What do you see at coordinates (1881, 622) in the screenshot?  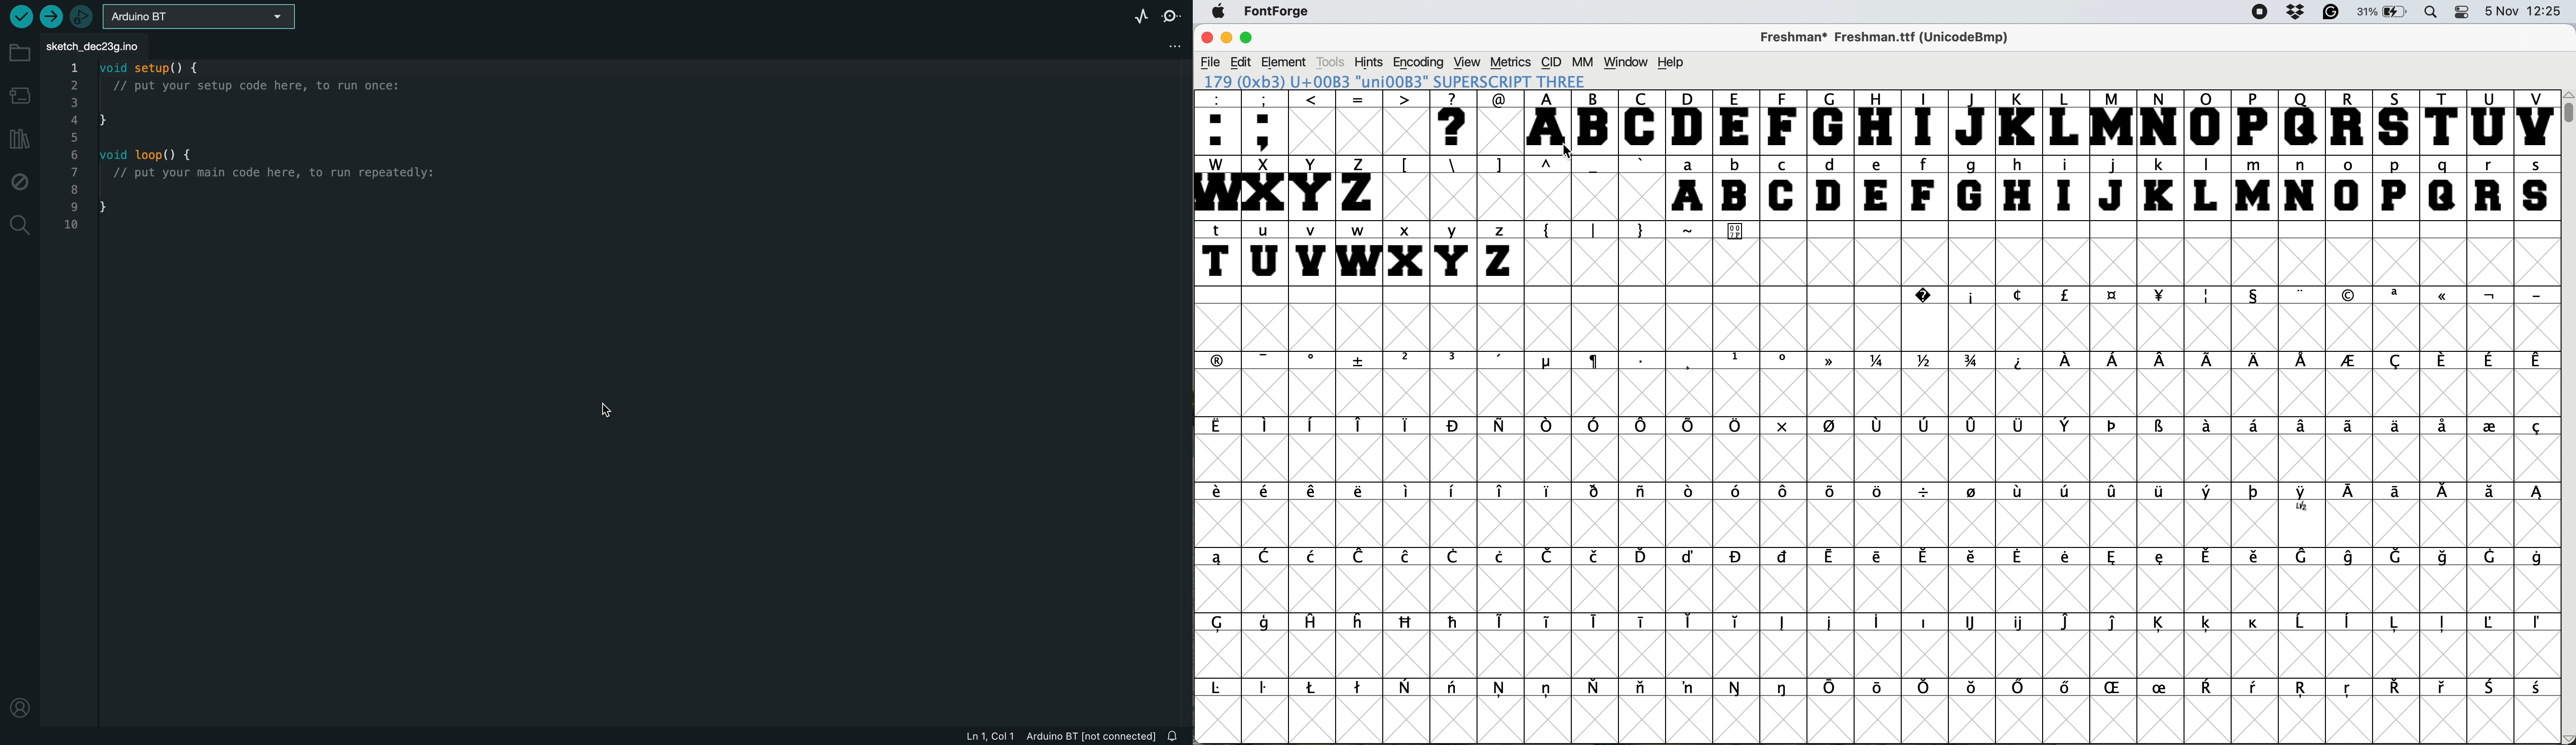 I see `symbol` at bounding box center [1881, 622].